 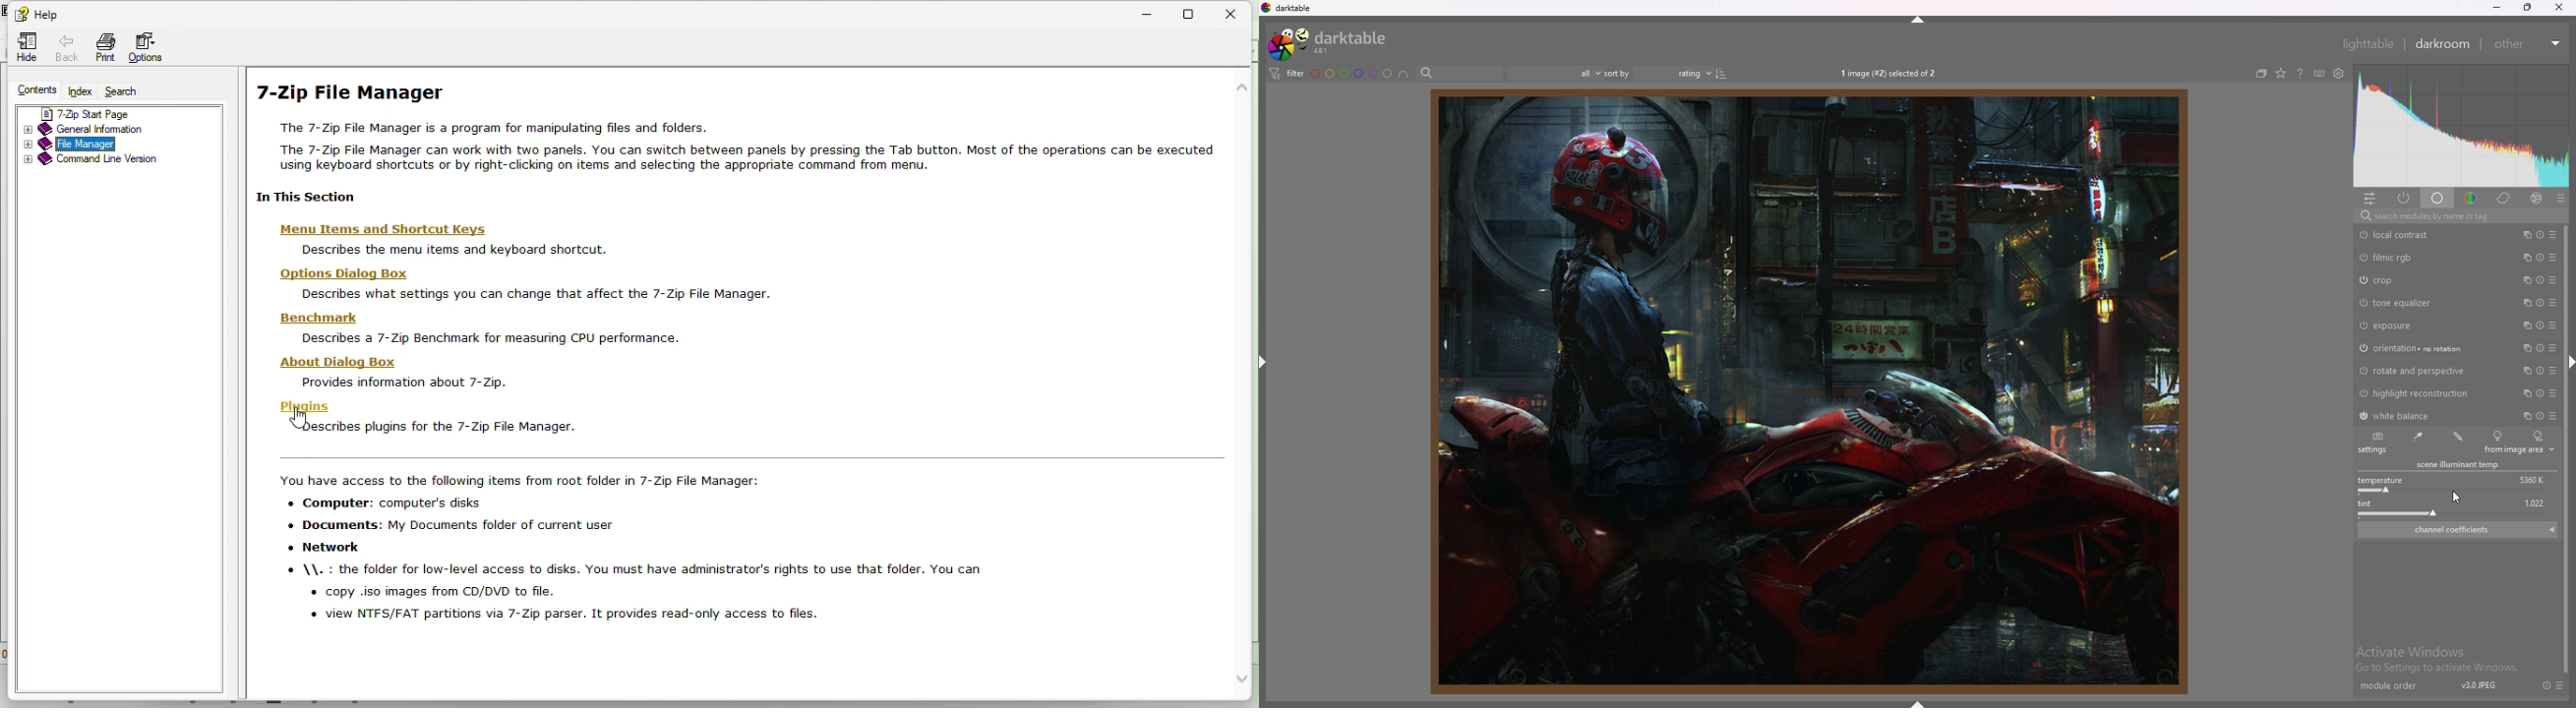 I want to click on Command line version, so click(x=95, y=161).